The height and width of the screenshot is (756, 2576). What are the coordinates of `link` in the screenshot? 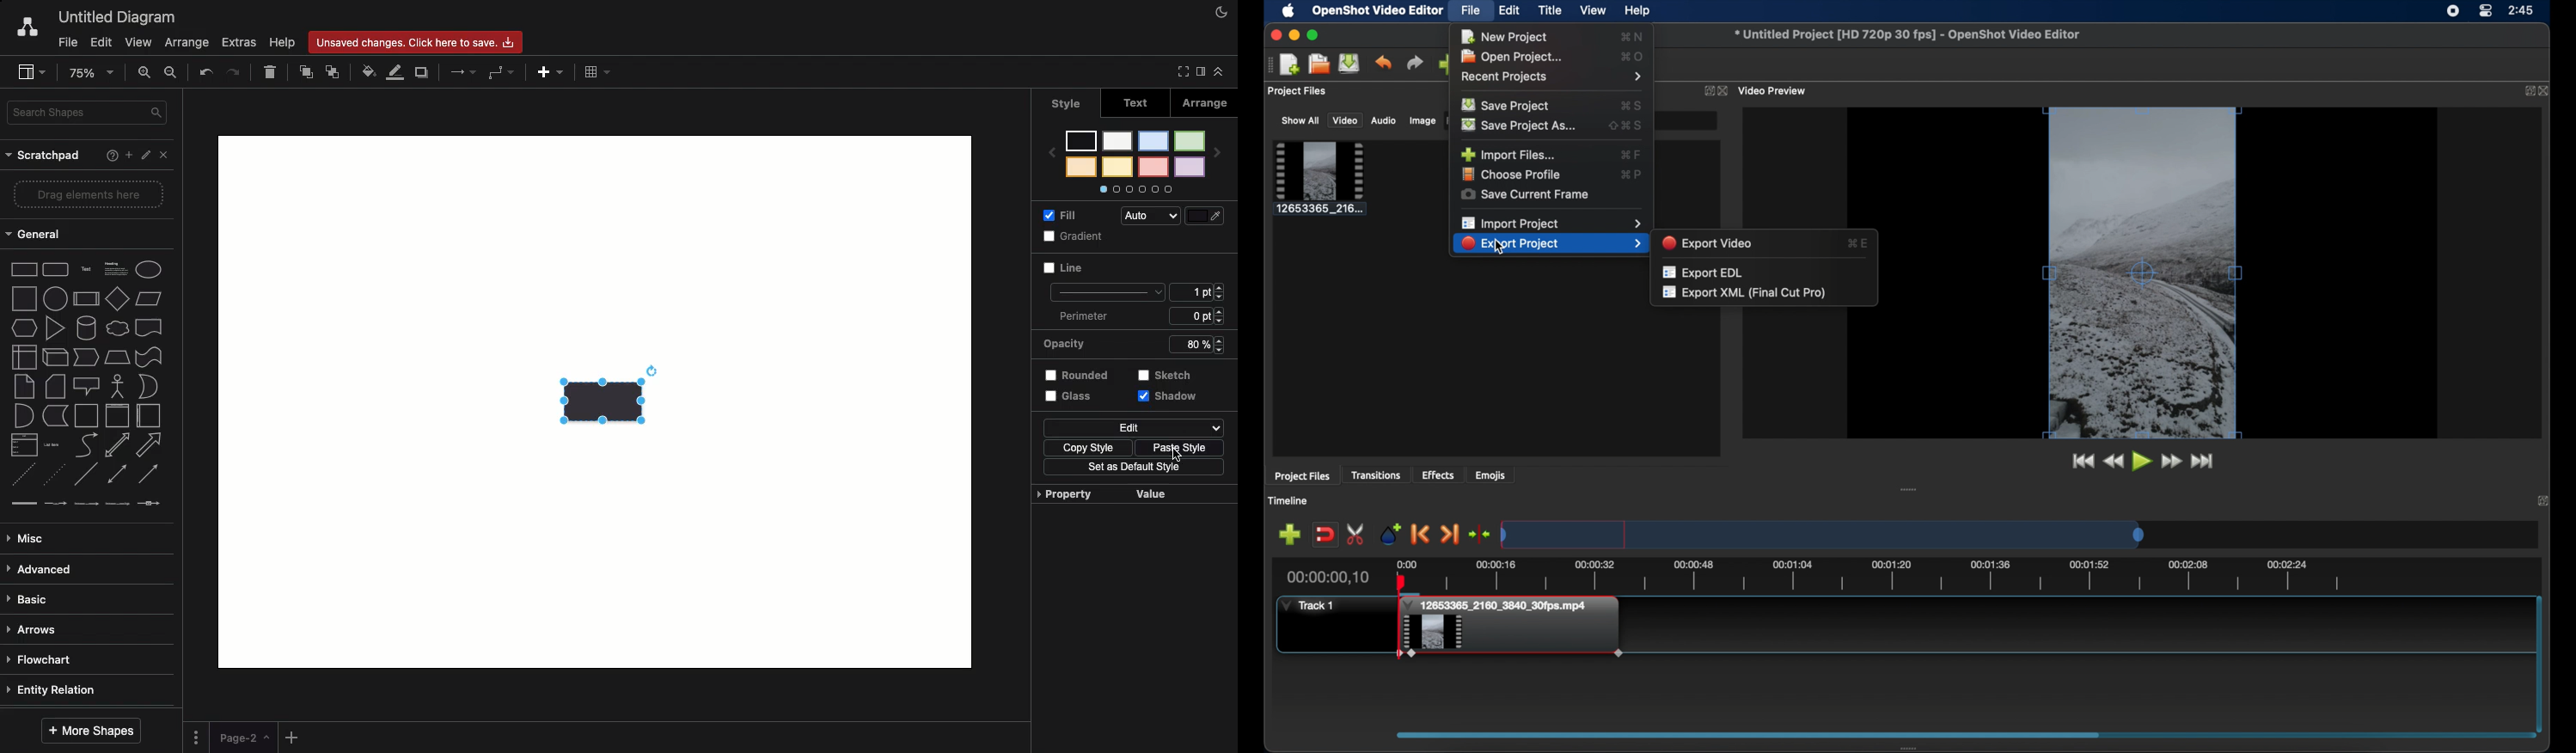 It's located at (21, 503).